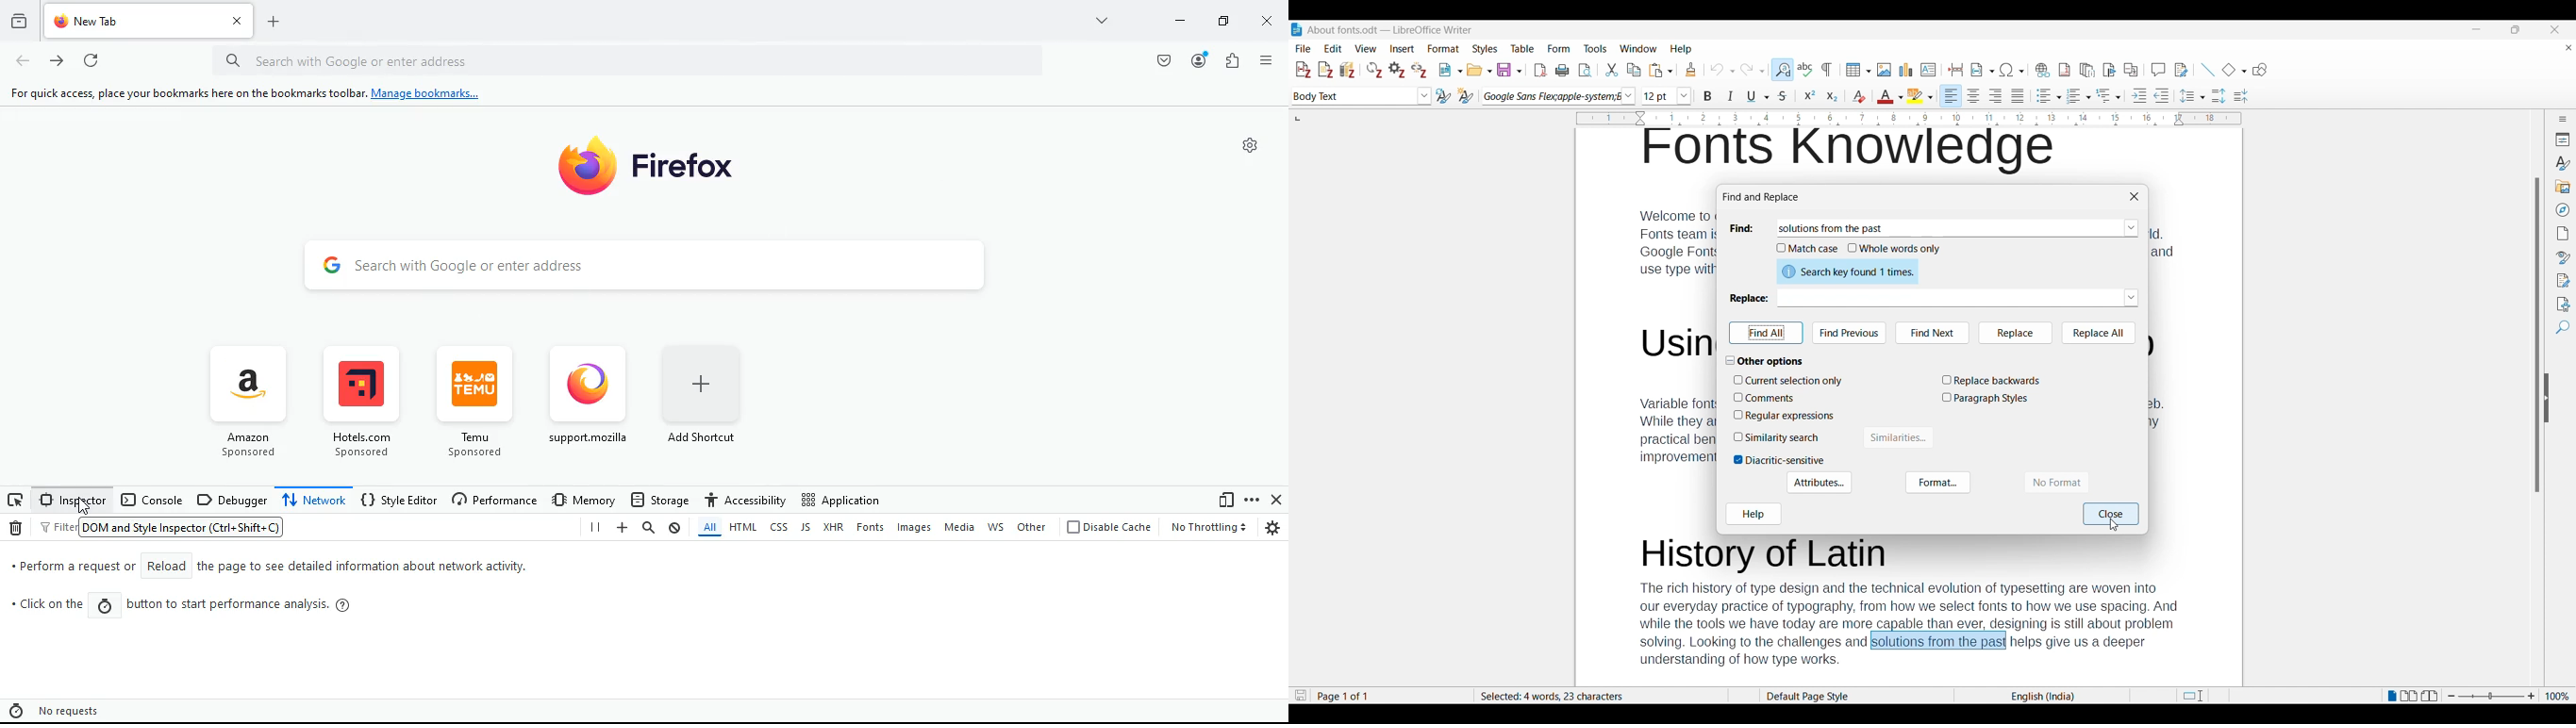 This screenshot has width=2576, height=728. What do you see at coordinates (2162, 95) in the screenshot?
I see `Decrease indent` at bounding box center [2162, 95].